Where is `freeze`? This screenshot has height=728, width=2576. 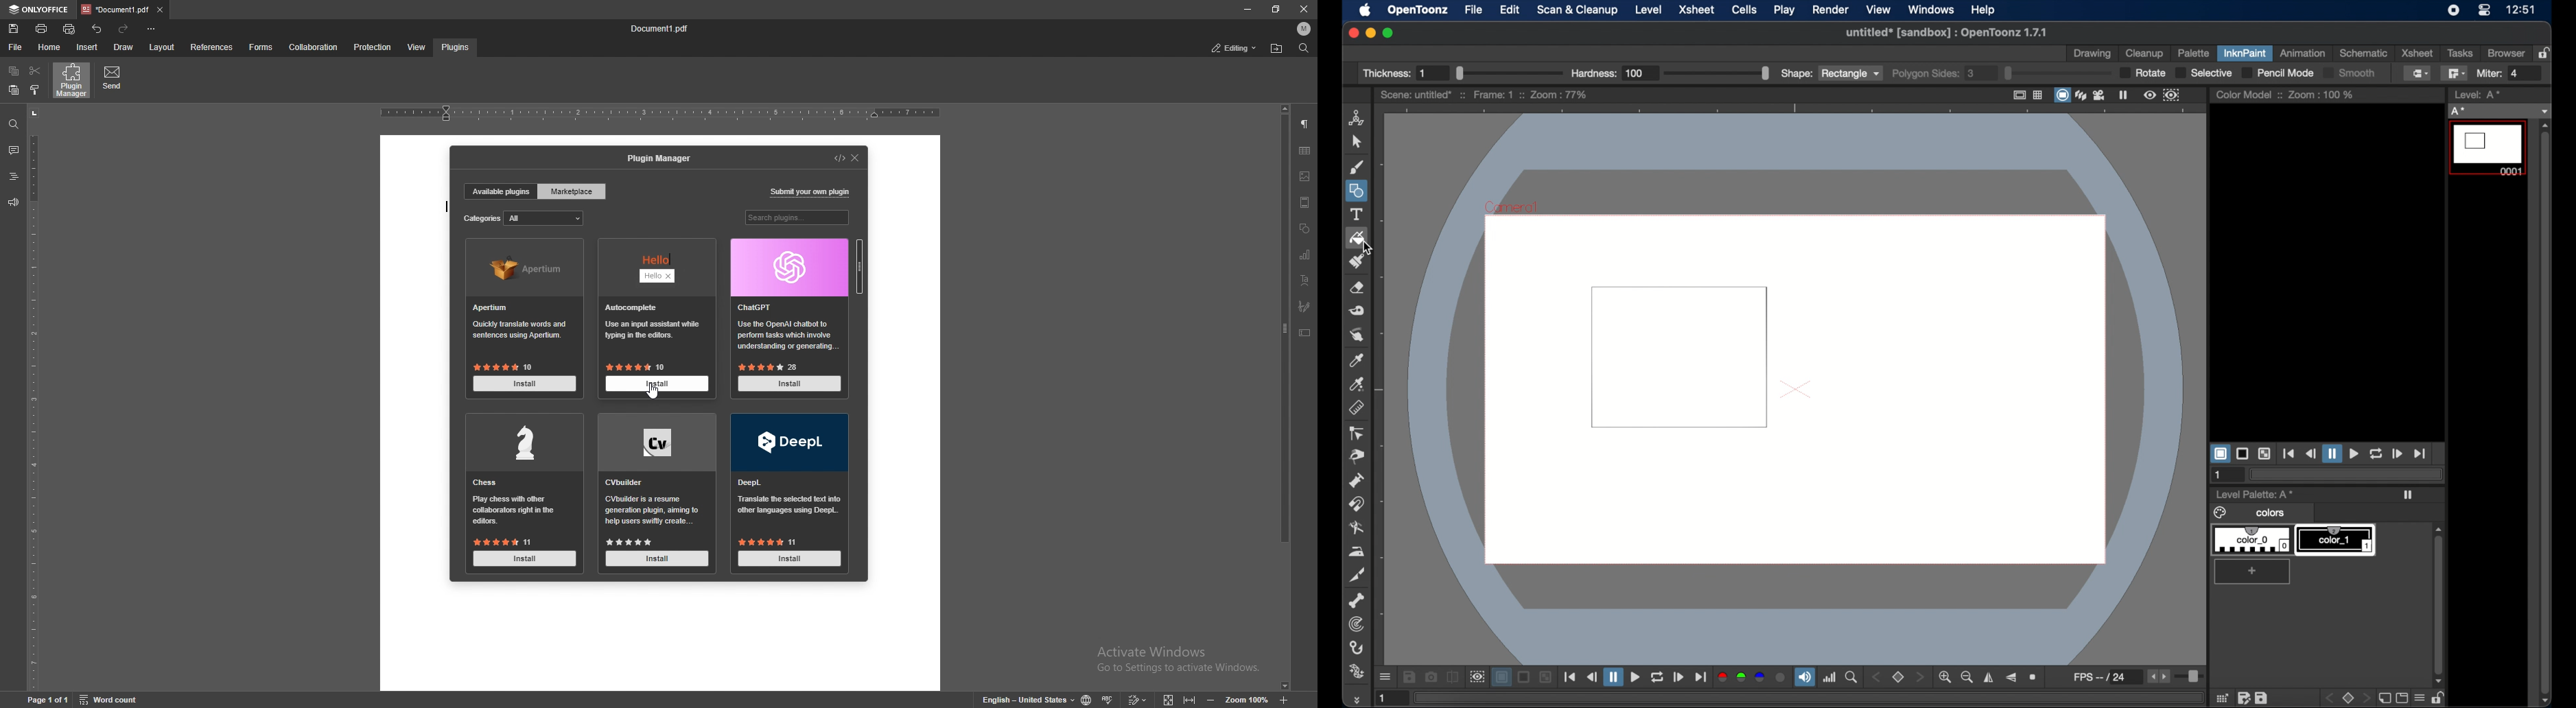 freeze is located at coordinates (2124, 94).